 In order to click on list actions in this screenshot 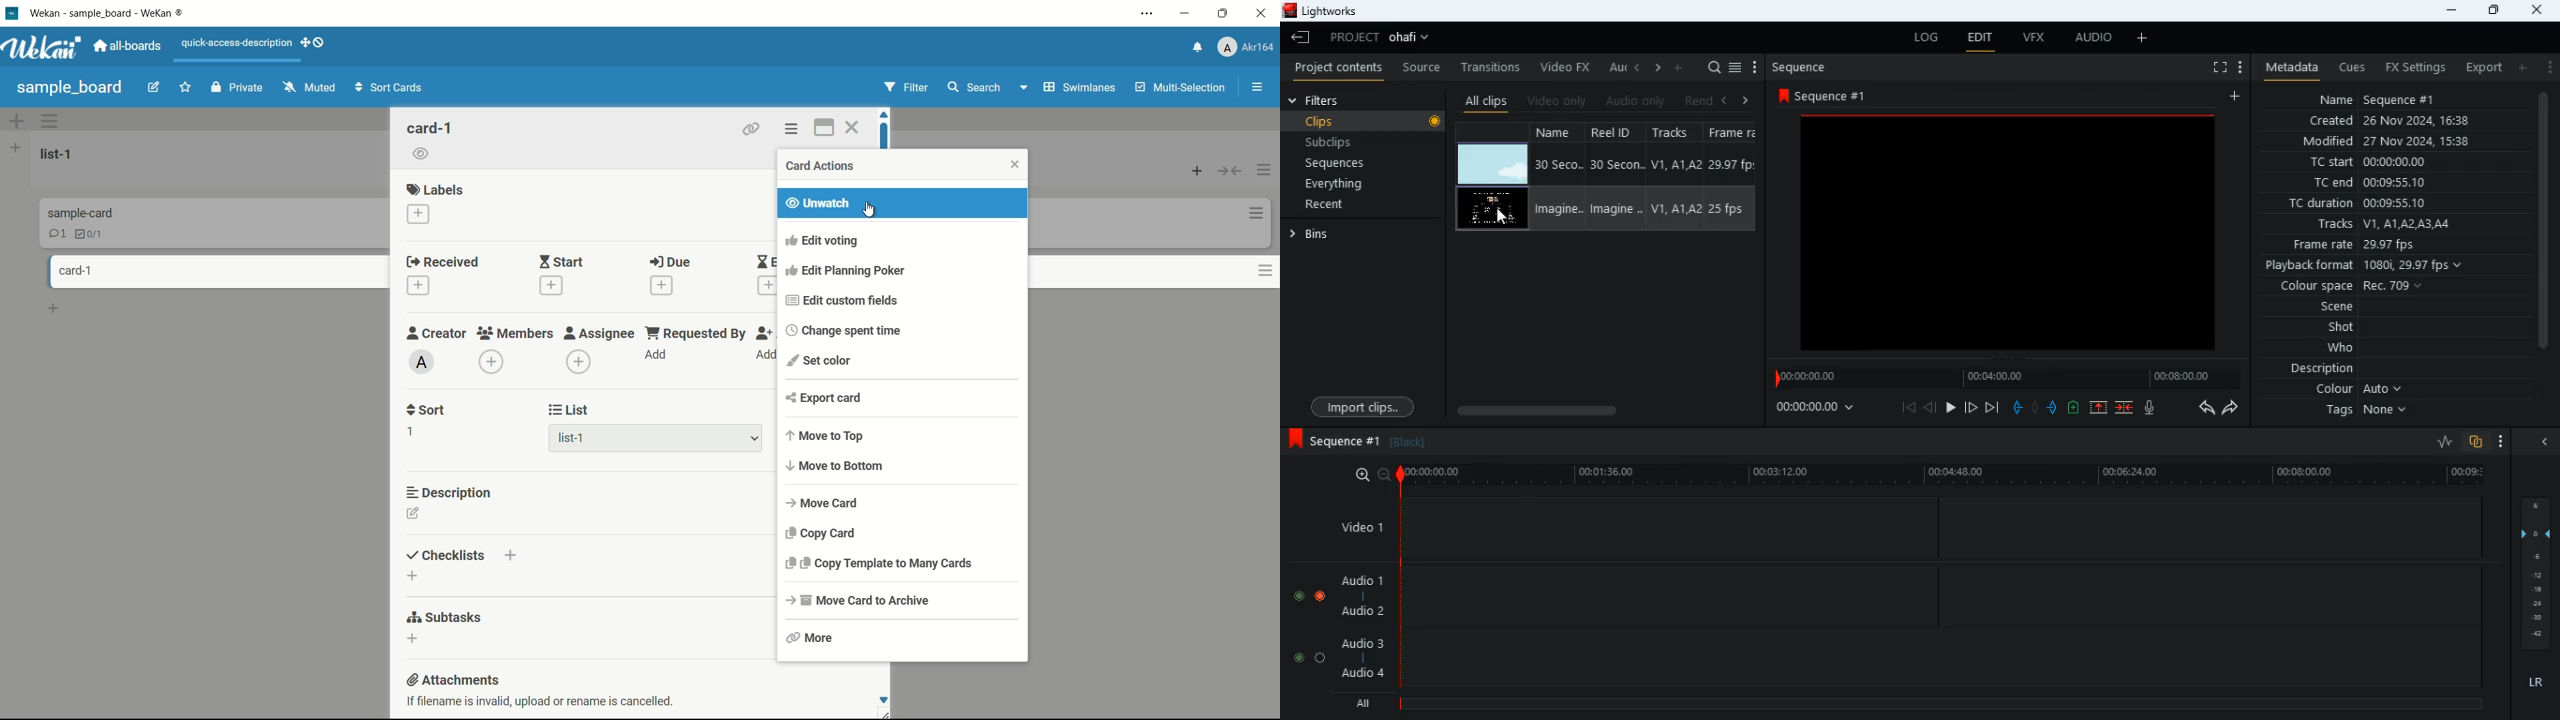, I will do `click(1265, 167)`.